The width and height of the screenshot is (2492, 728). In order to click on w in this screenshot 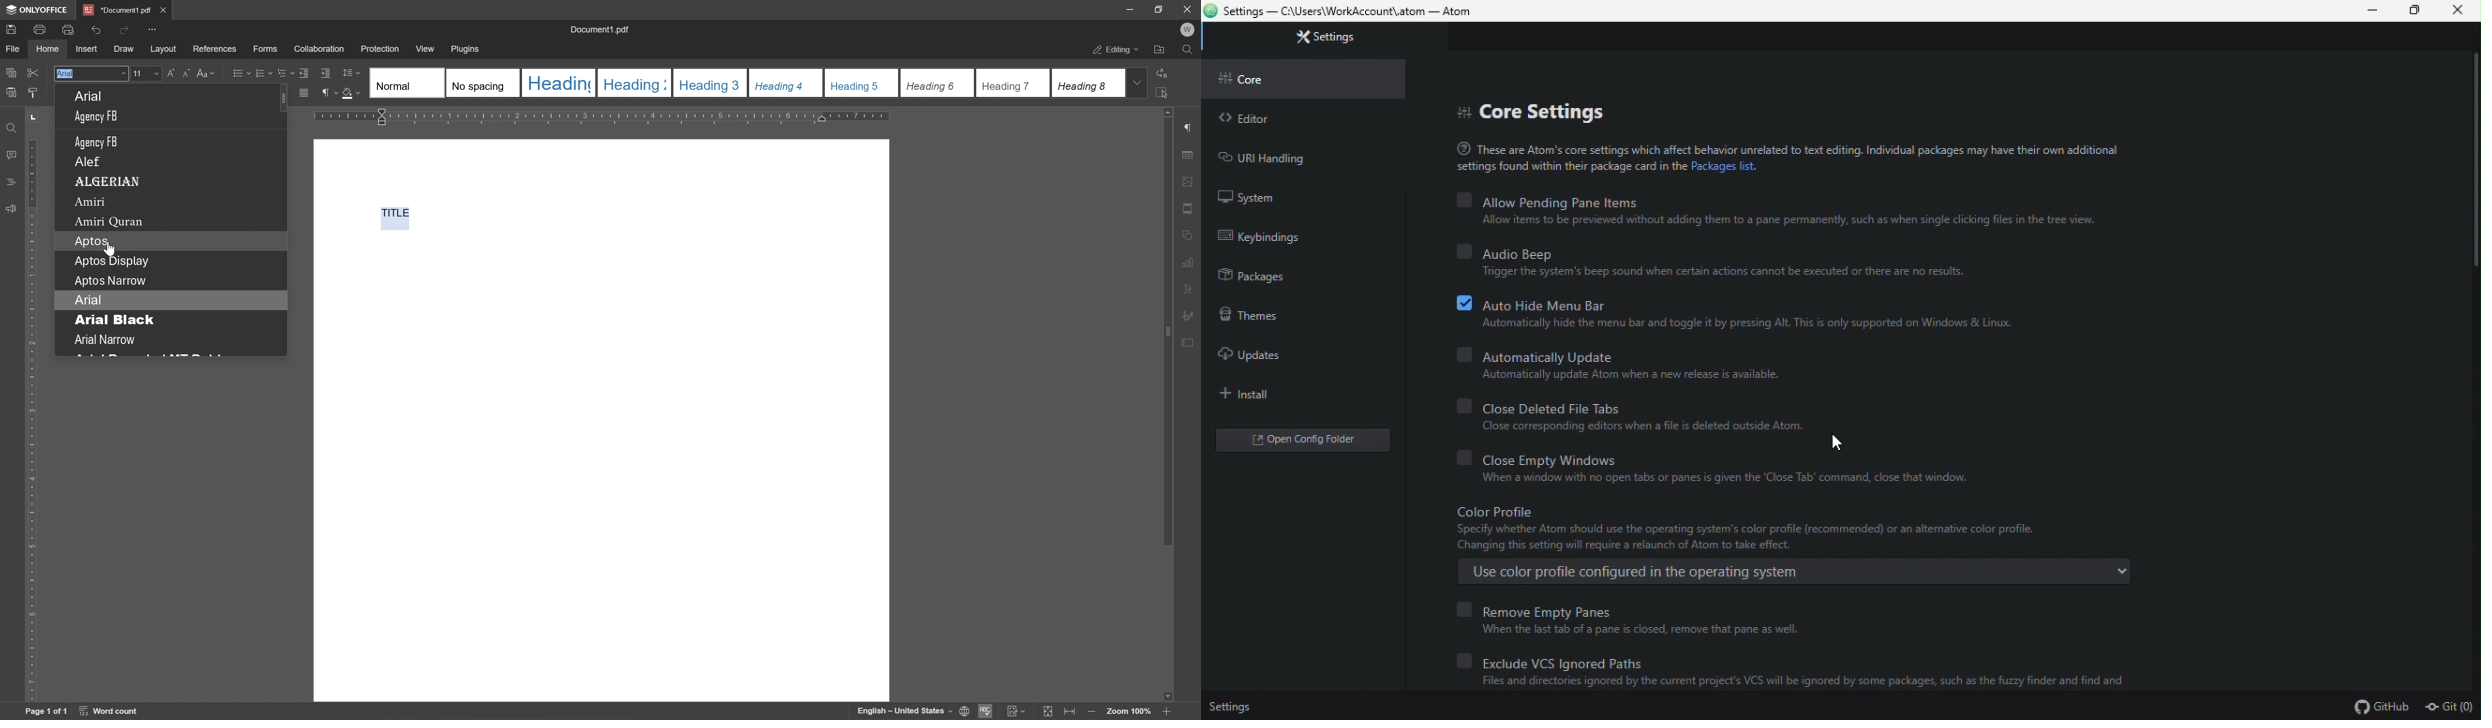, I will do `click(1189, 29)`.